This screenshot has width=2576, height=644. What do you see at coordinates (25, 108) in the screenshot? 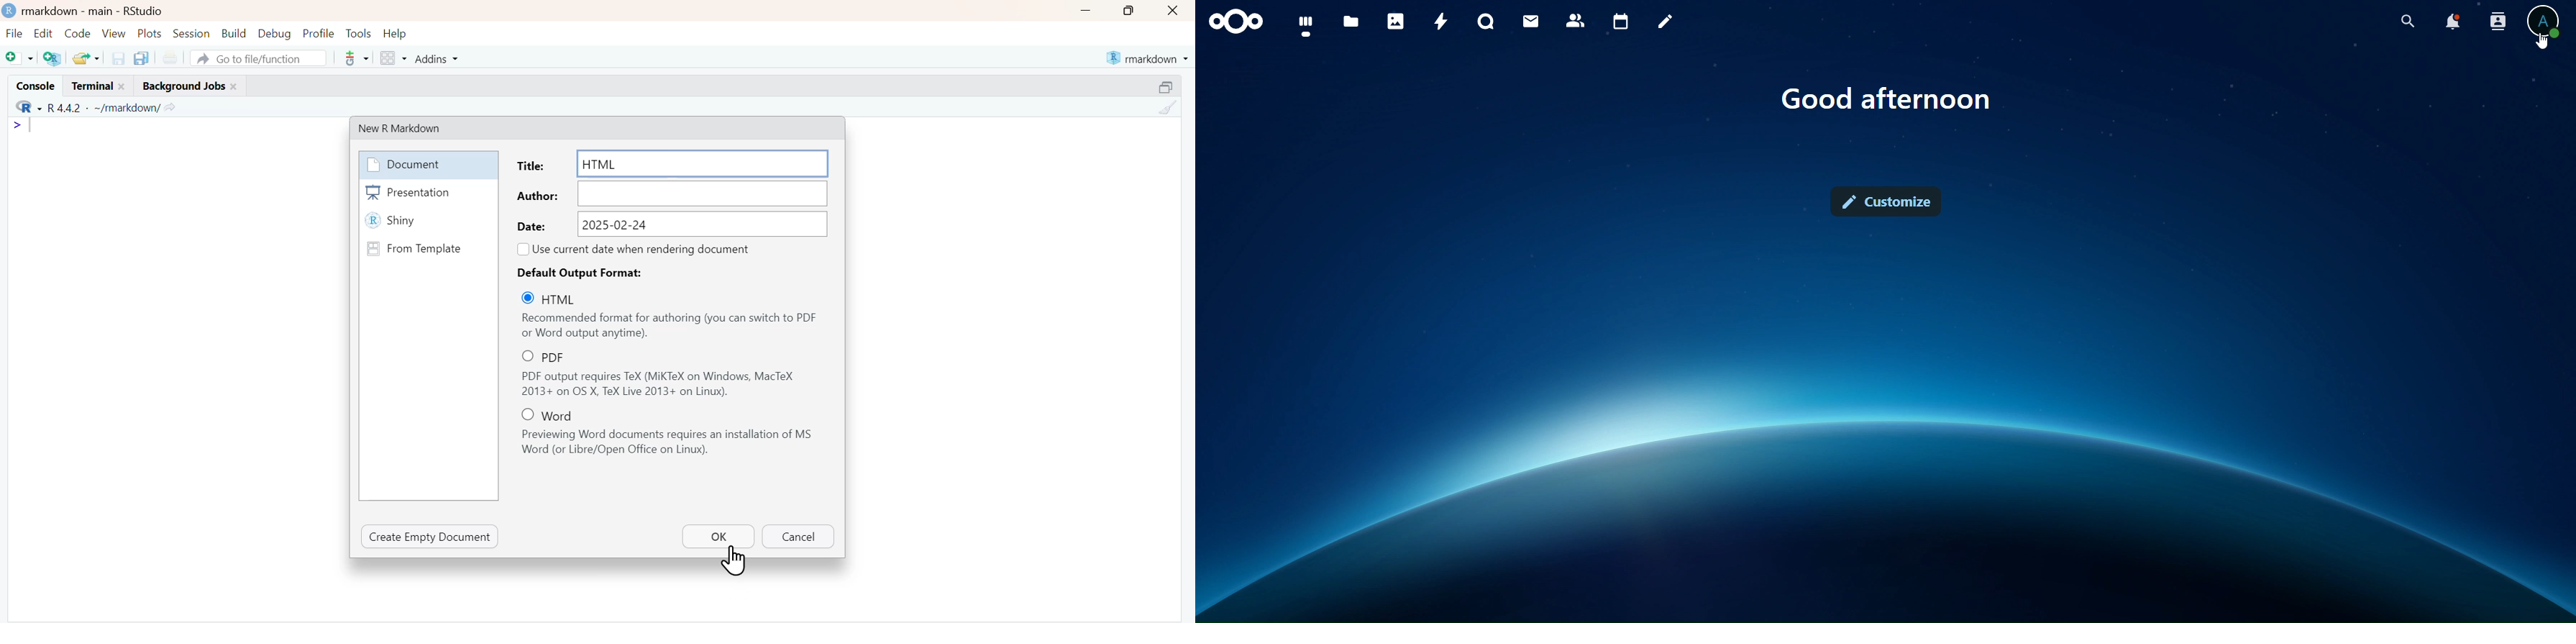
I see `selected language - R` at bounding box center [25, 108].